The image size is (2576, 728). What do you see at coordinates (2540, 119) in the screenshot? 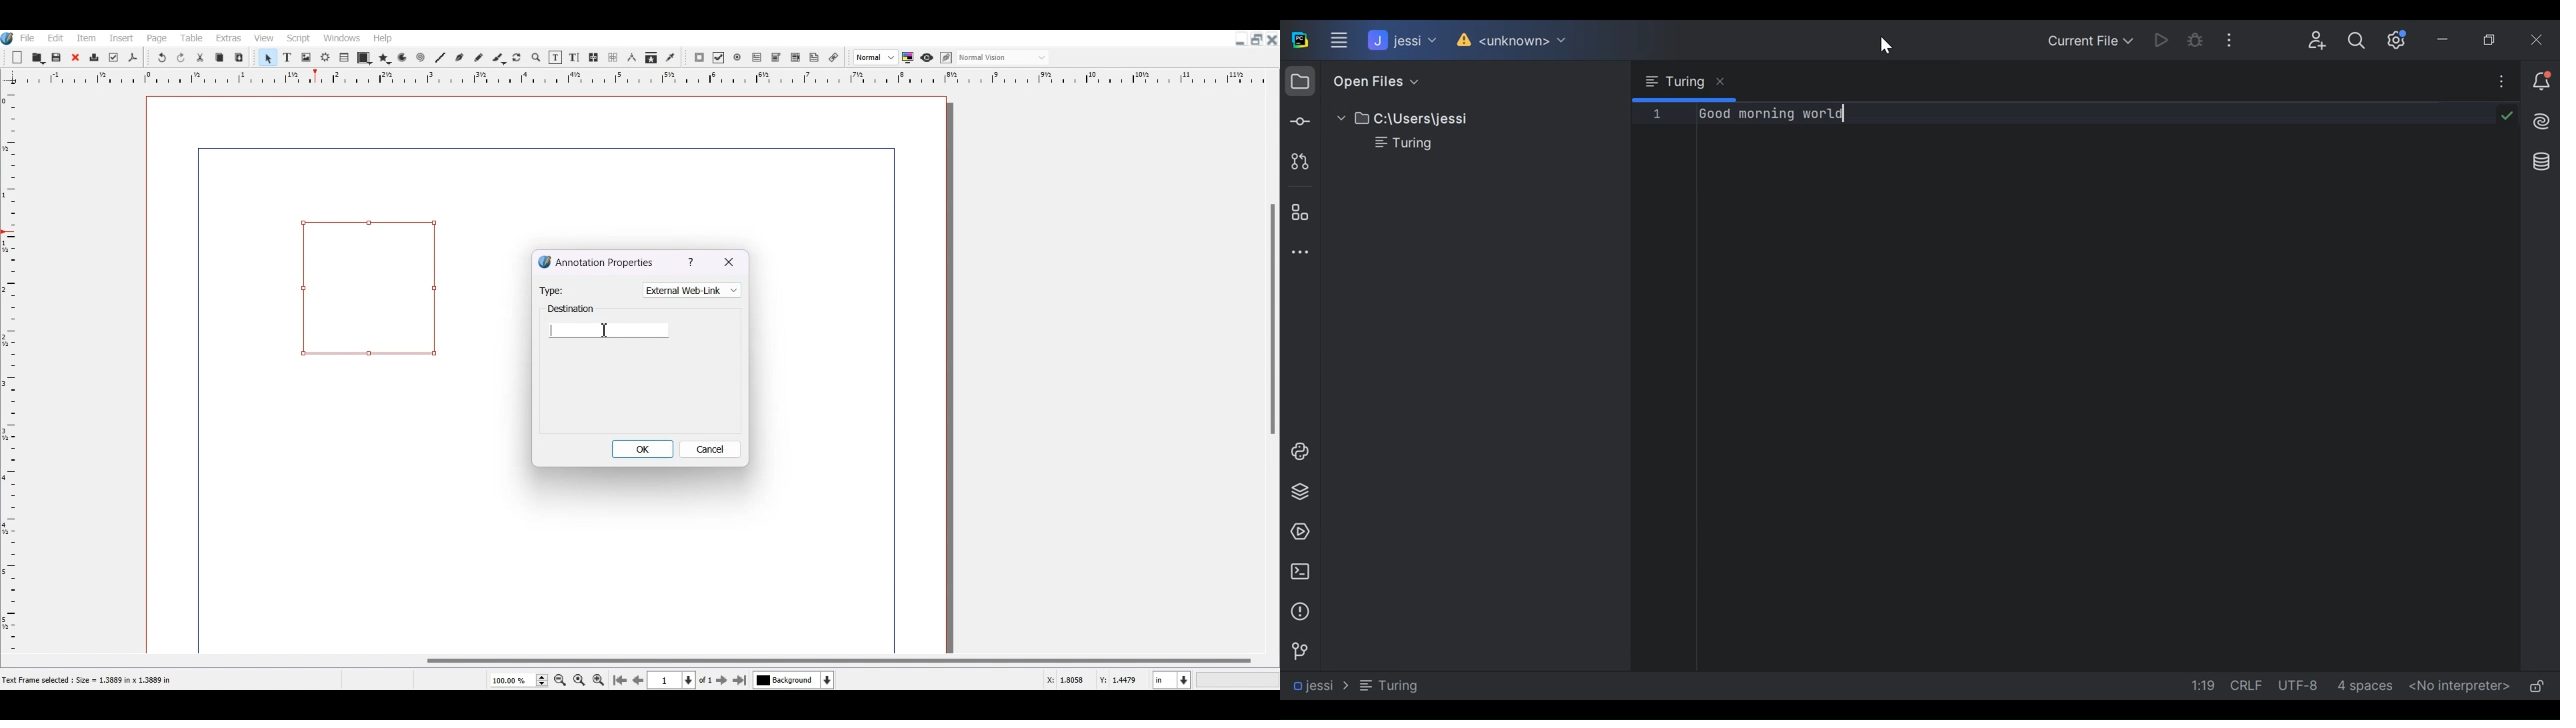
I see `AI Assistant` at bounding box center [2540, 119].